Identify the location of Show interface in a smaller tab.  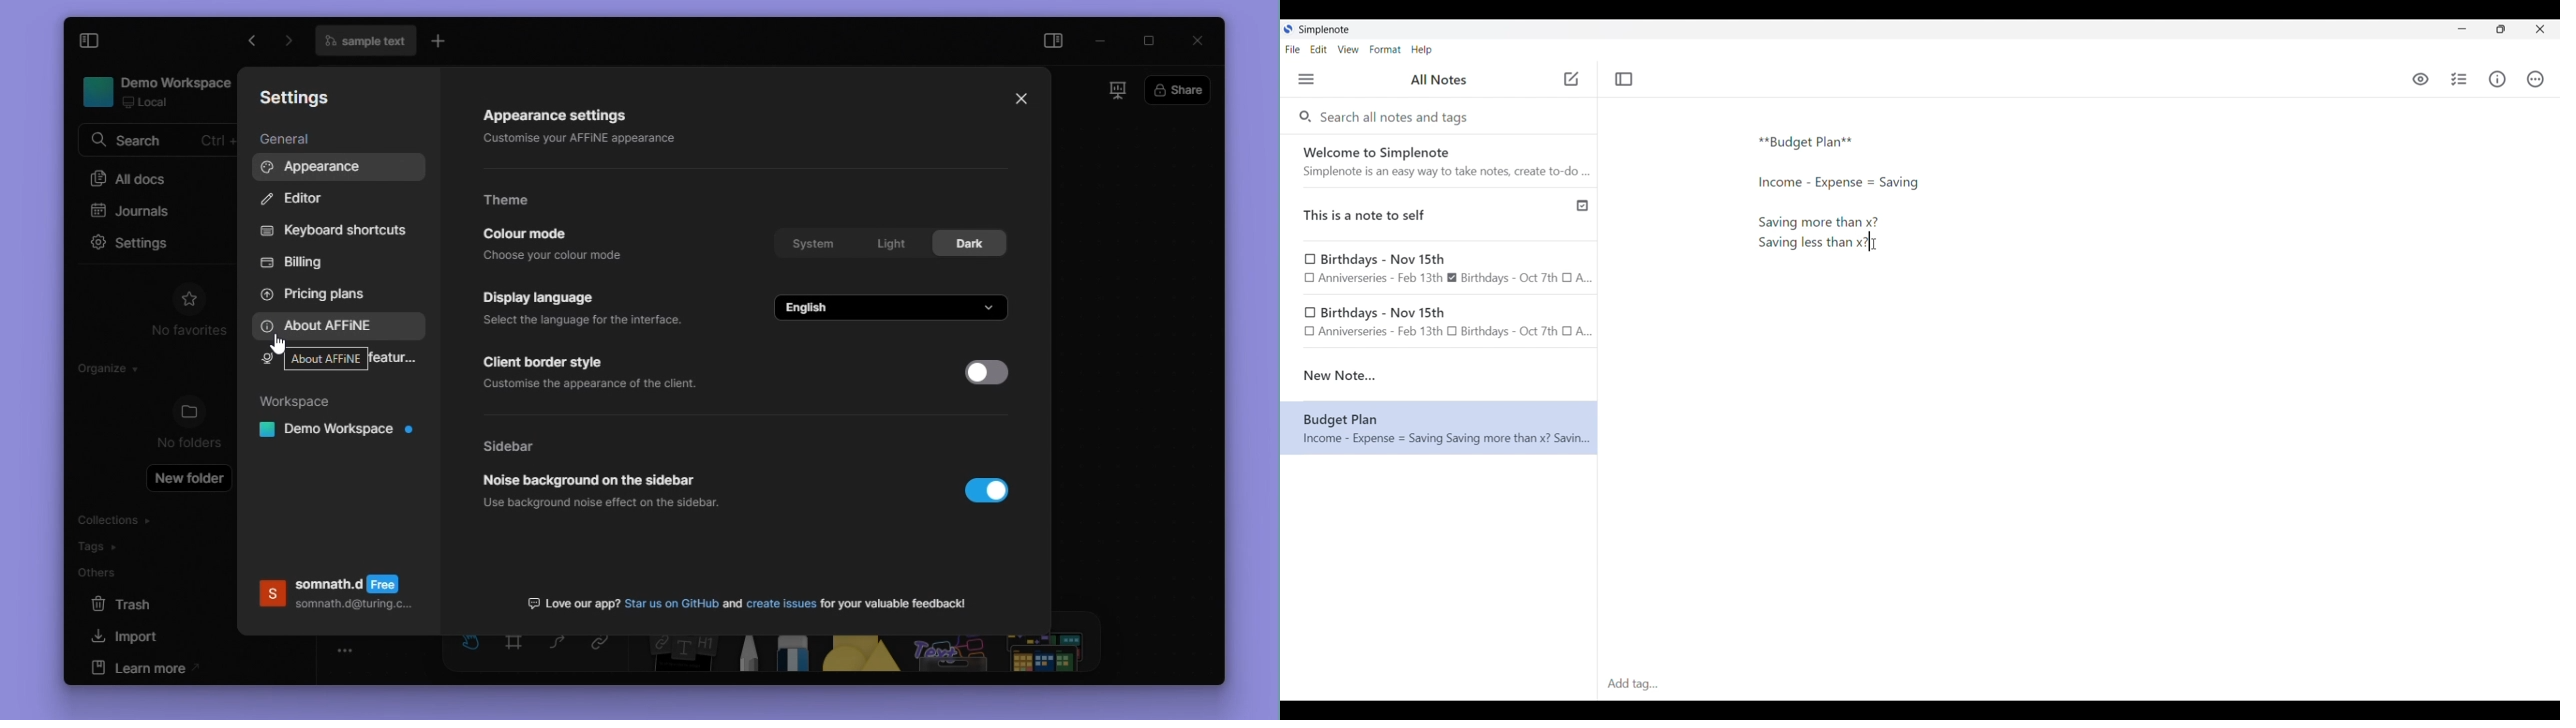
(2501, 29).